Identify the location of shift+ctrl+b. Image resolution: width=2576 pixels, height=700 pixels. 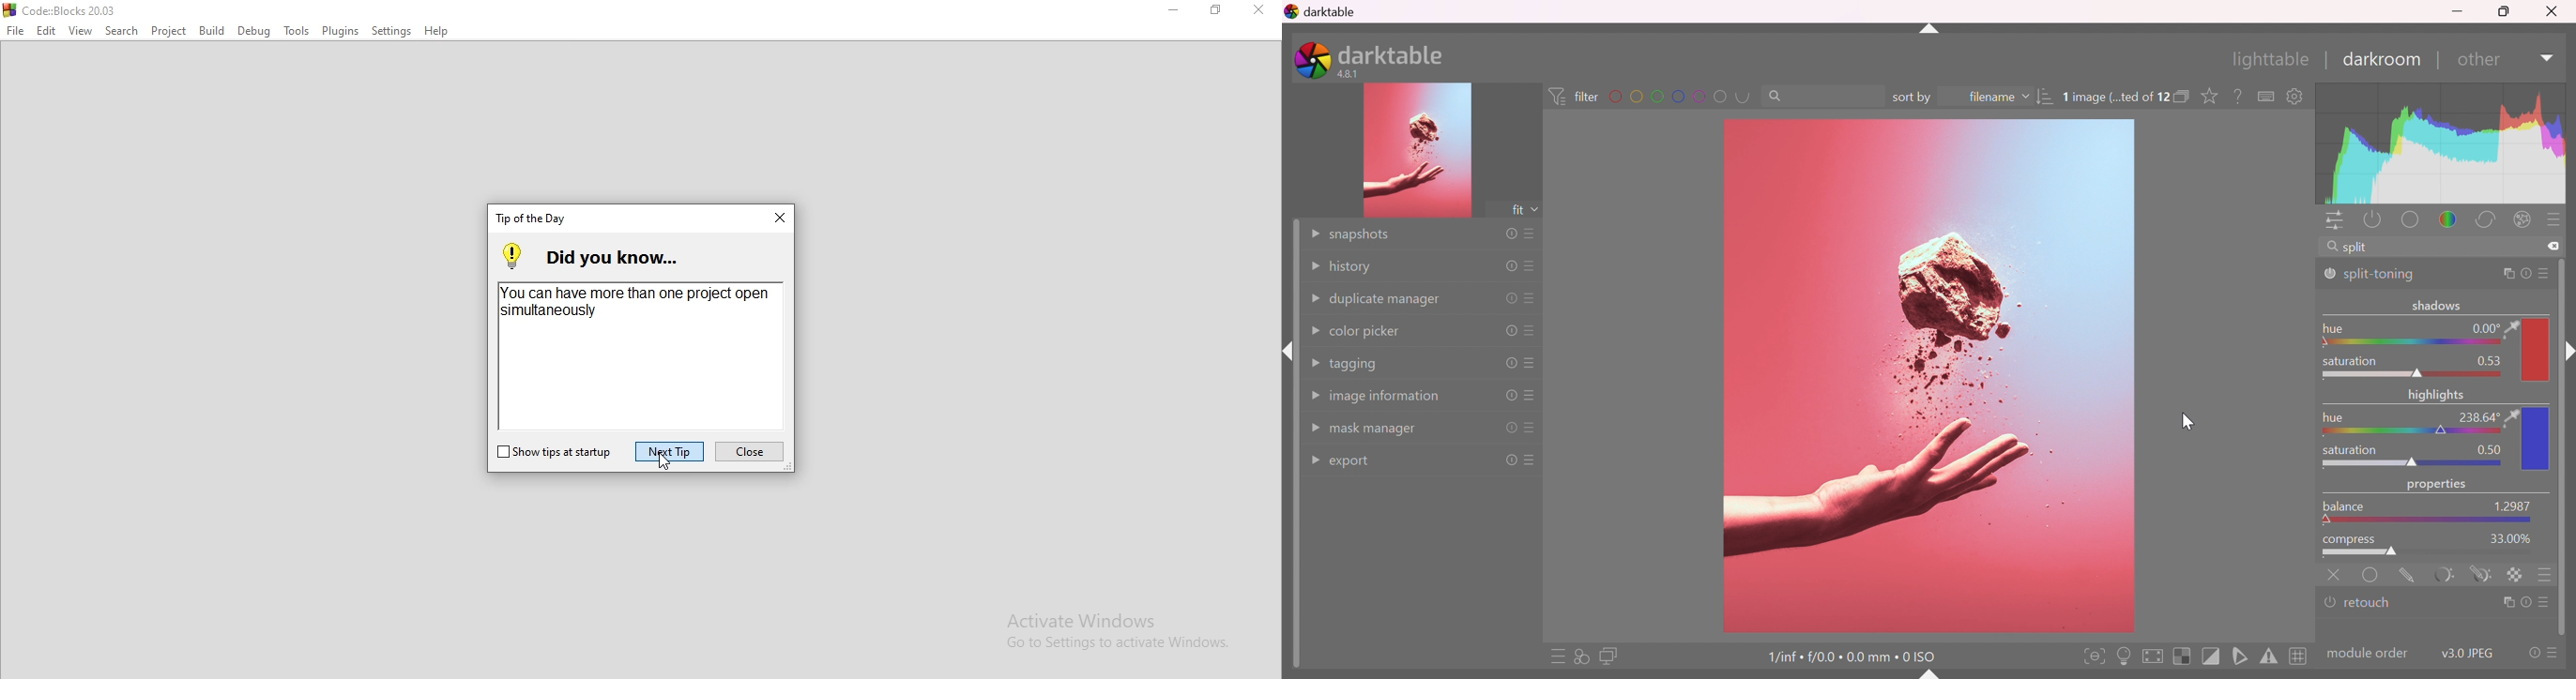
(1928, 674).